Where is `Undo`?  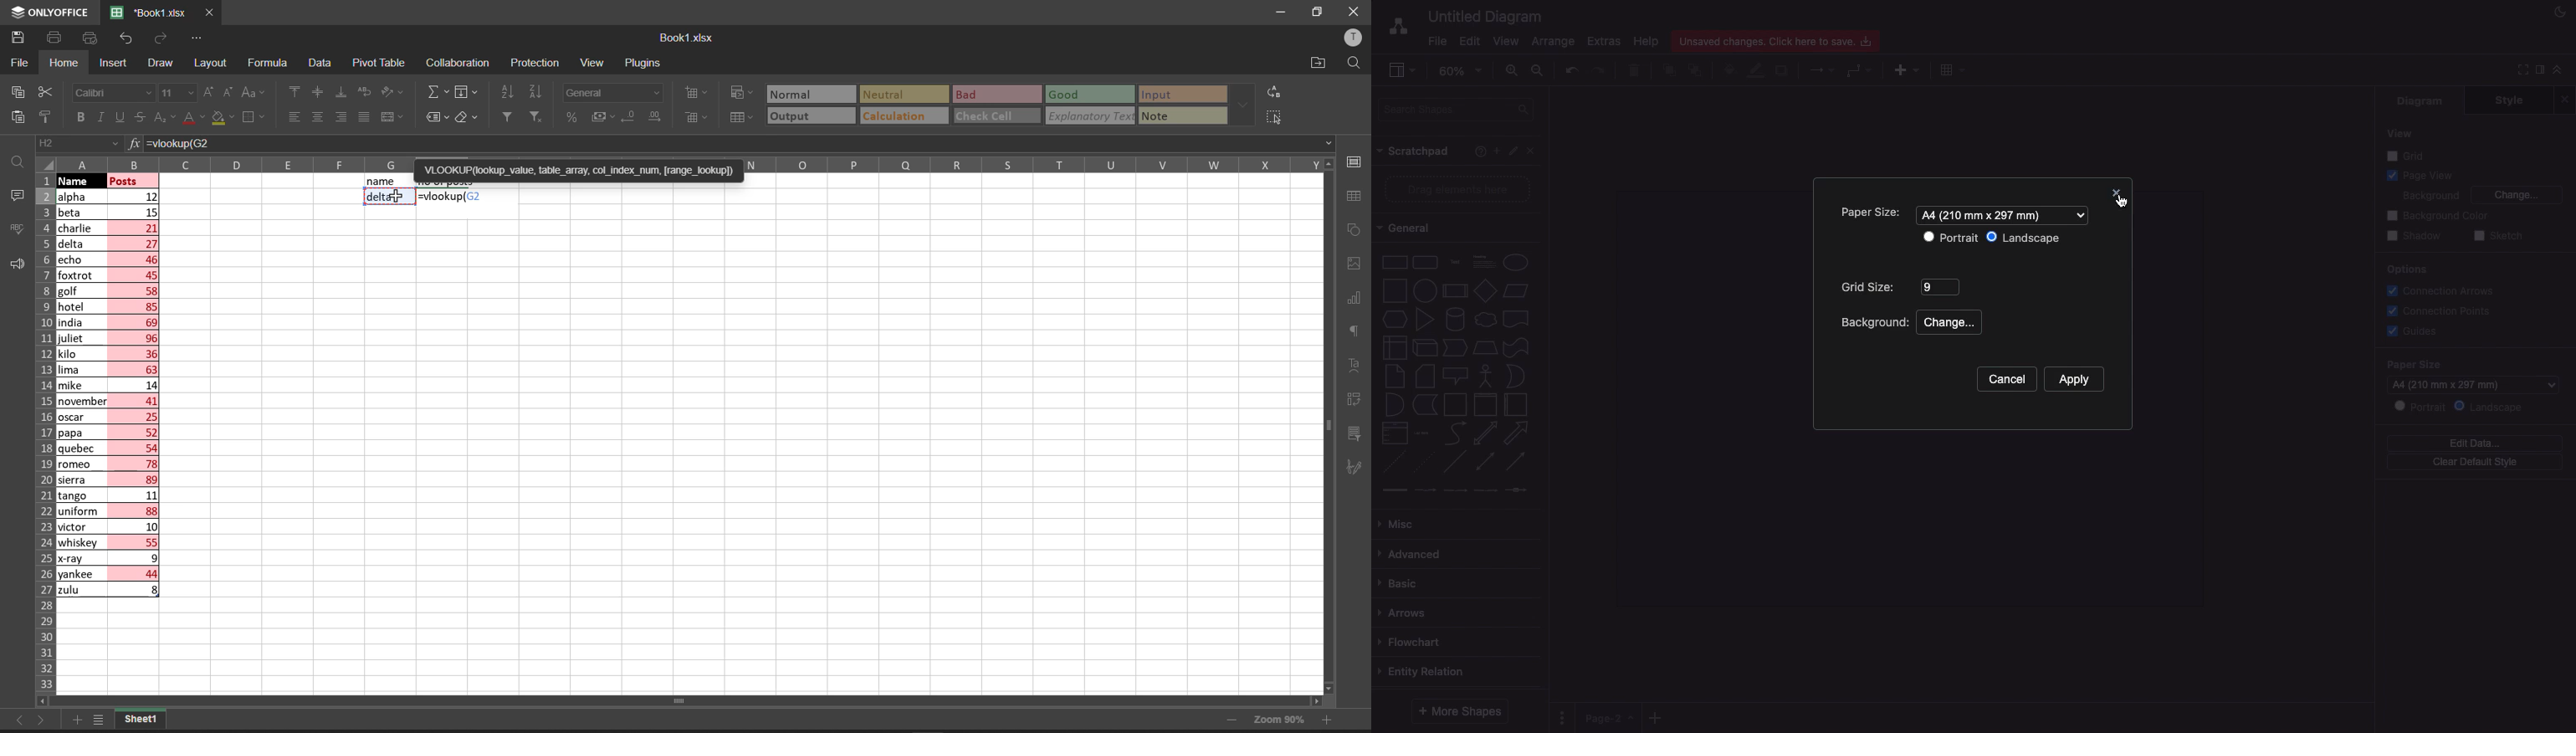
Undo is located at coordinates (1571, 70).